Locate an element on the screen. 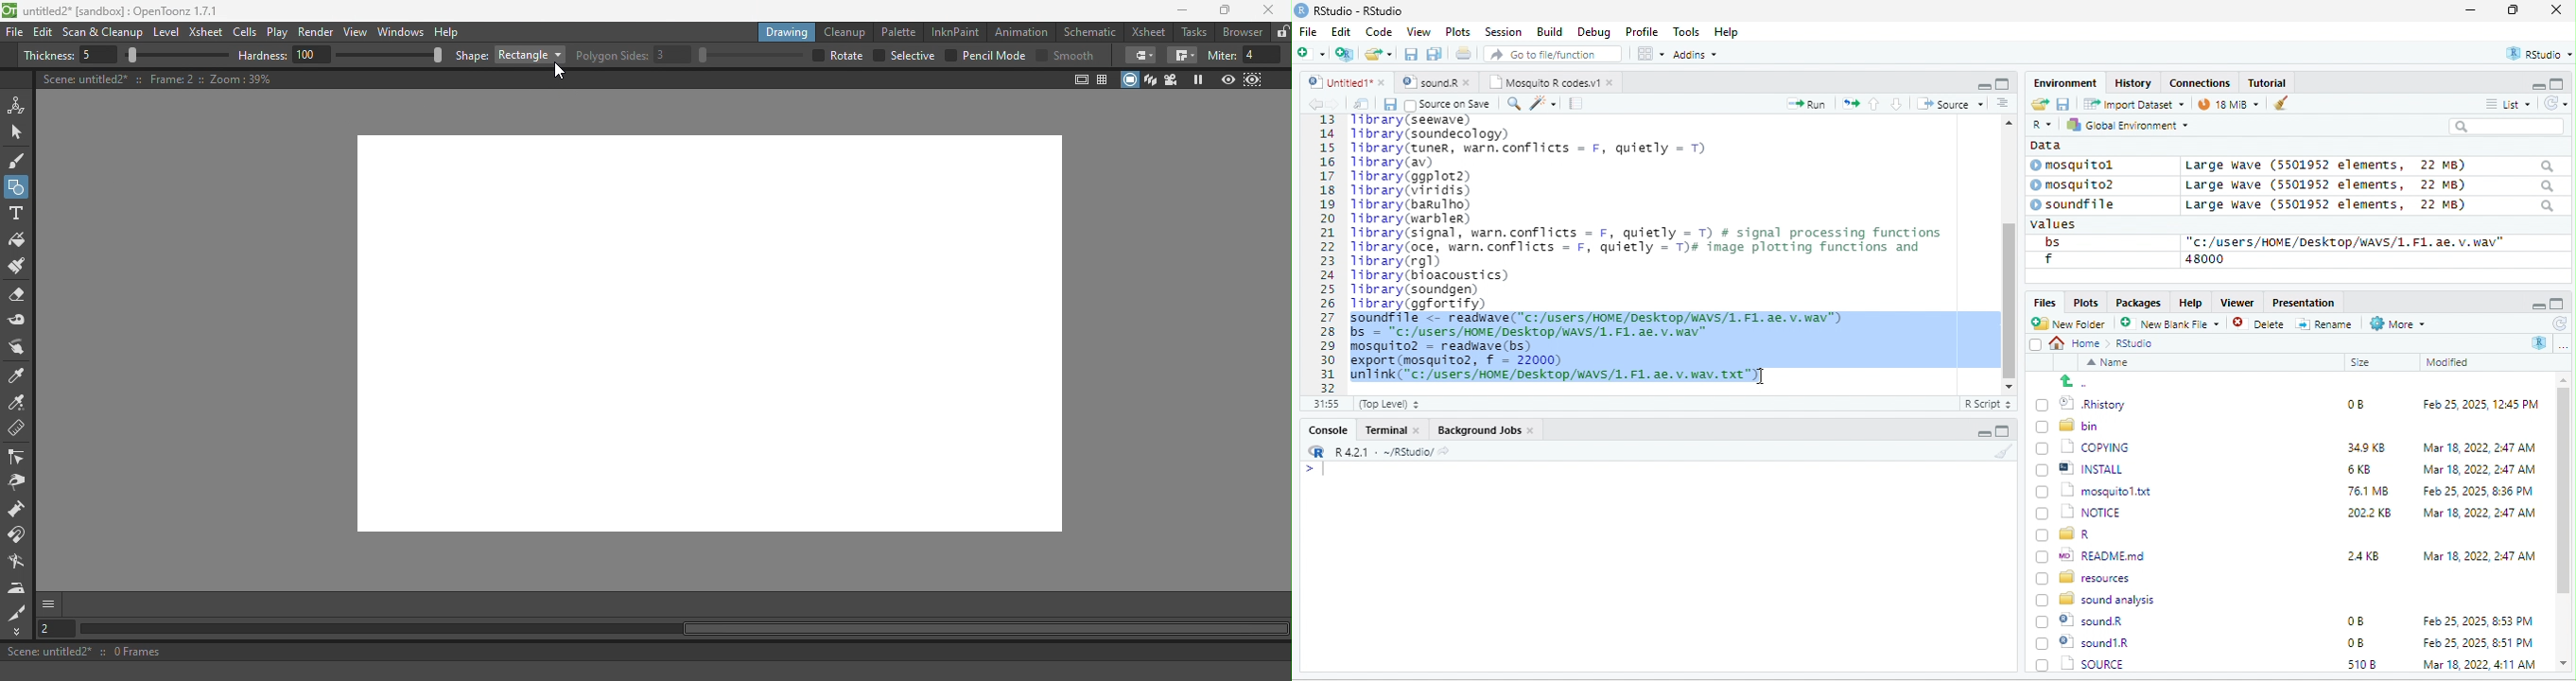  Packages is located at coordinates (2141, 302).